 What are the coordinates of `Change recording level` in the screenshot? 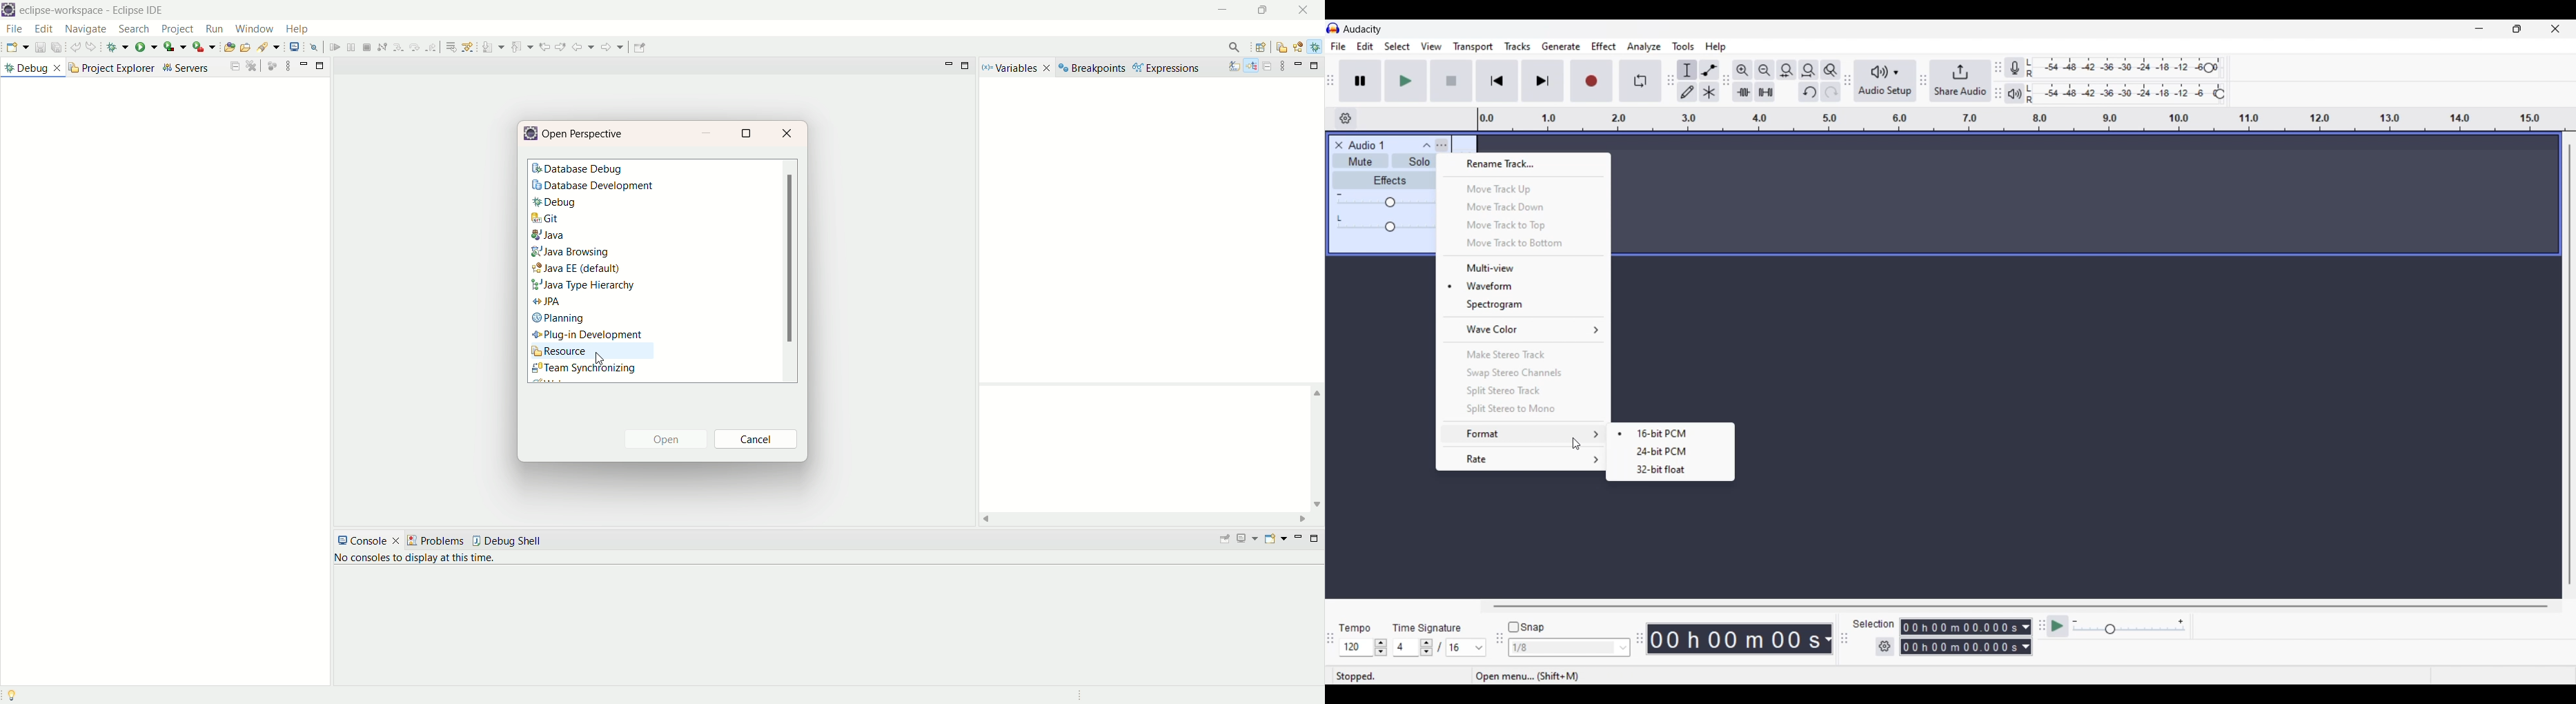 It's located at (2209, 67).